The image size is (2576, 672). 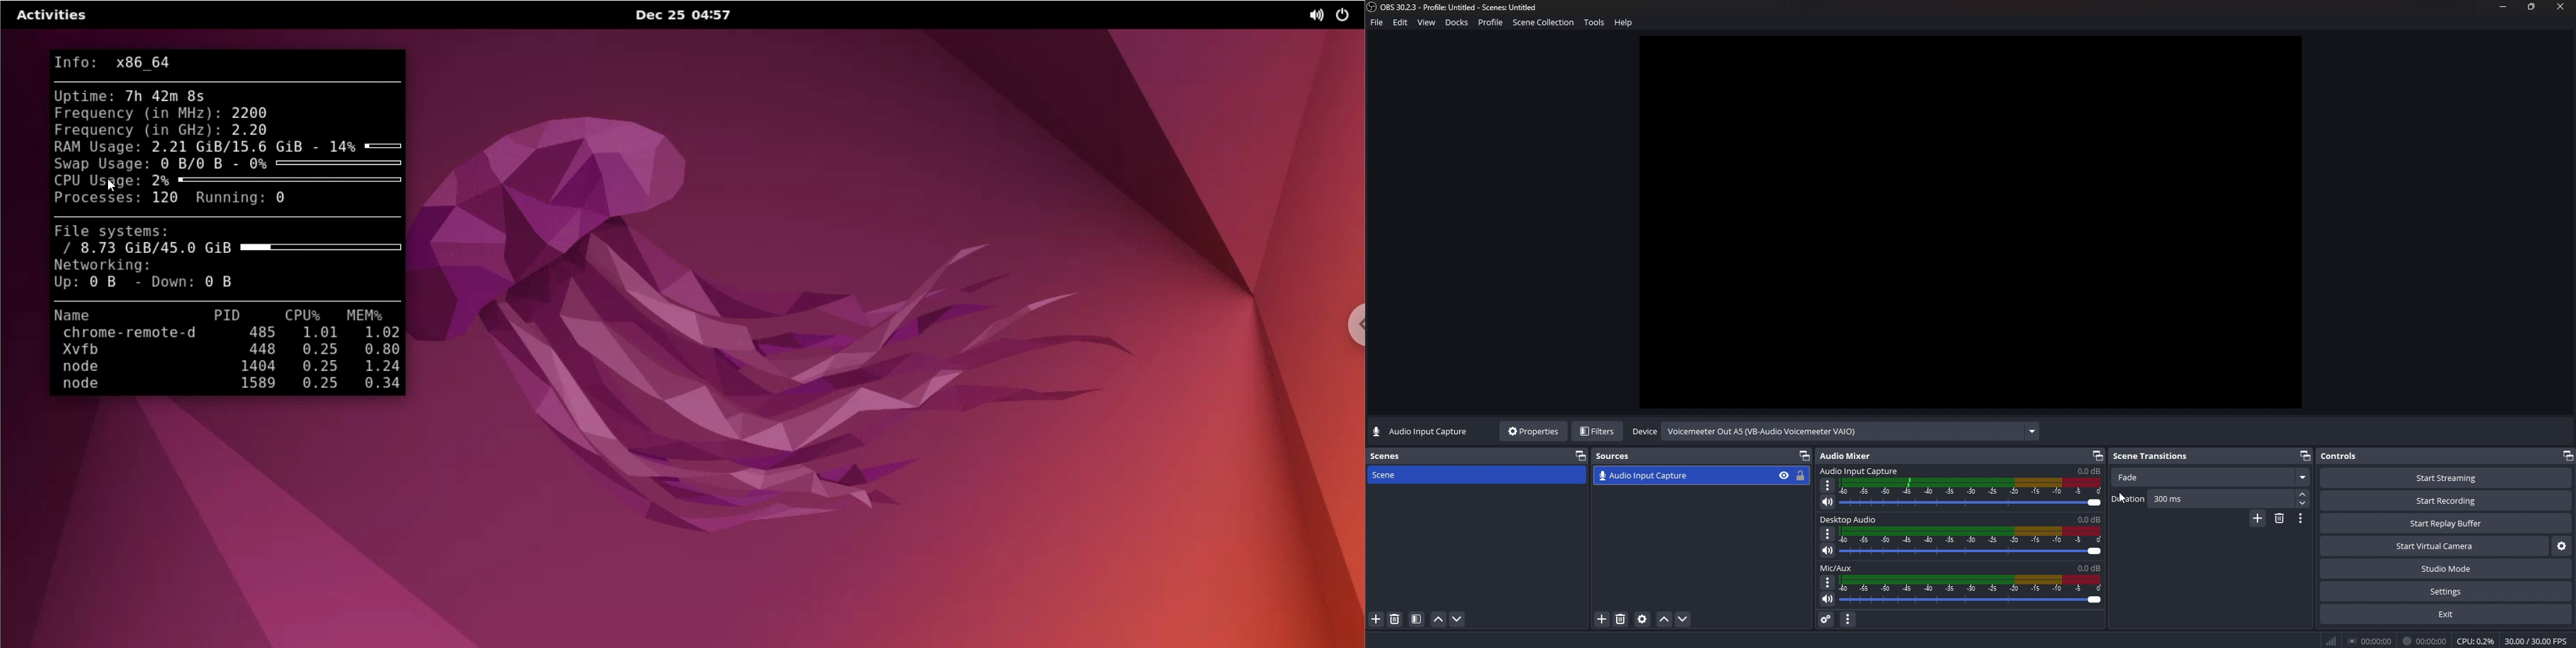 What do you see at coordinates (1388, 456) in the screenshot?
I see `scenes` at bounding box center [1388, 456].